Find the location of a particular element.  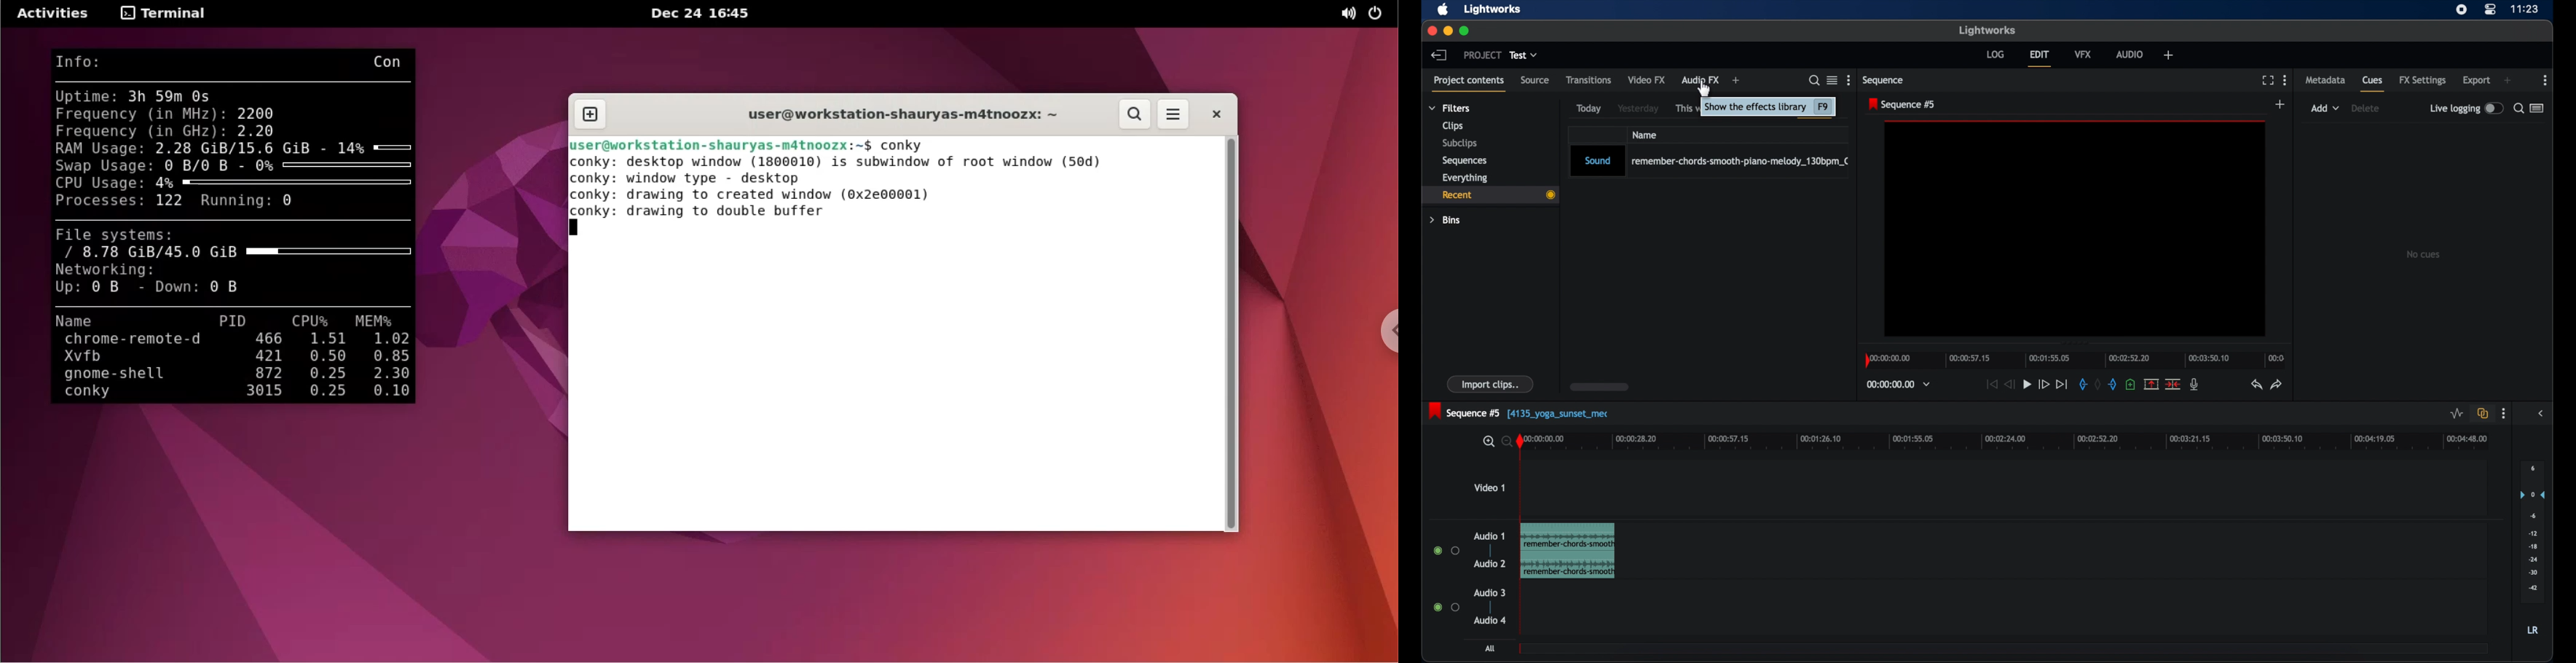

edit is located at coordinates (2040, 58).